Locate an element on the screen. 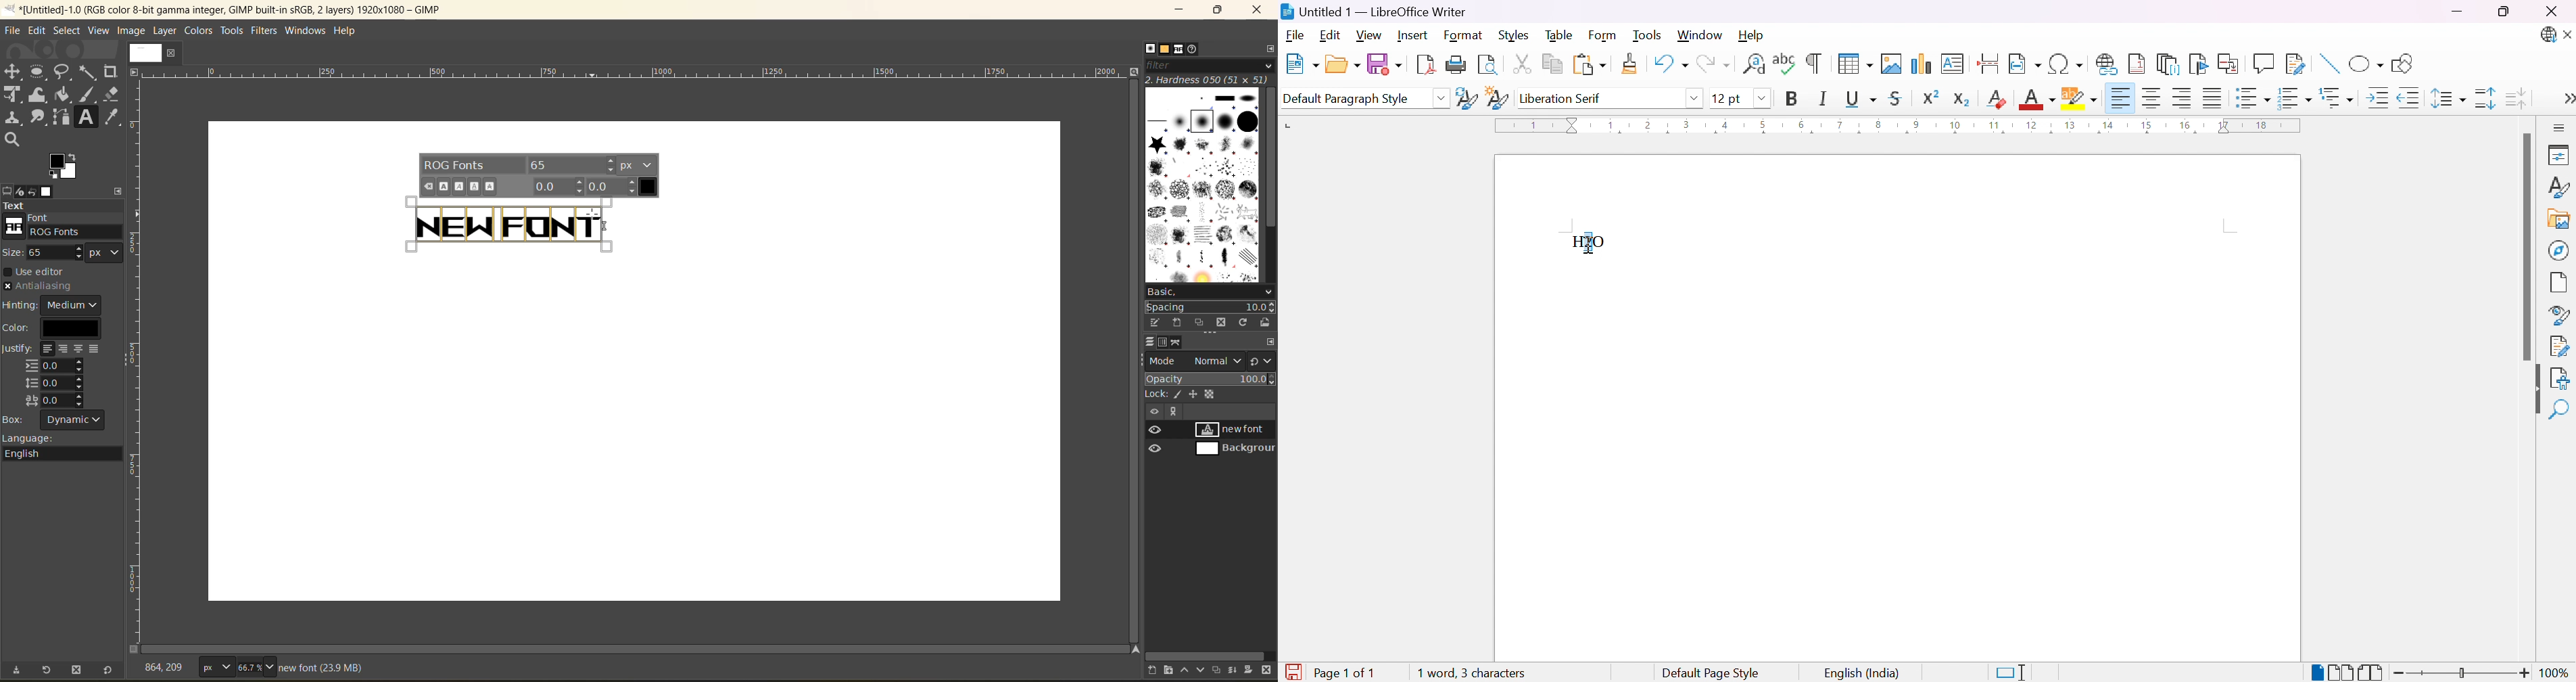 The image size is (2576, 700). Export as PDF is located at coordinates (1425, 64).